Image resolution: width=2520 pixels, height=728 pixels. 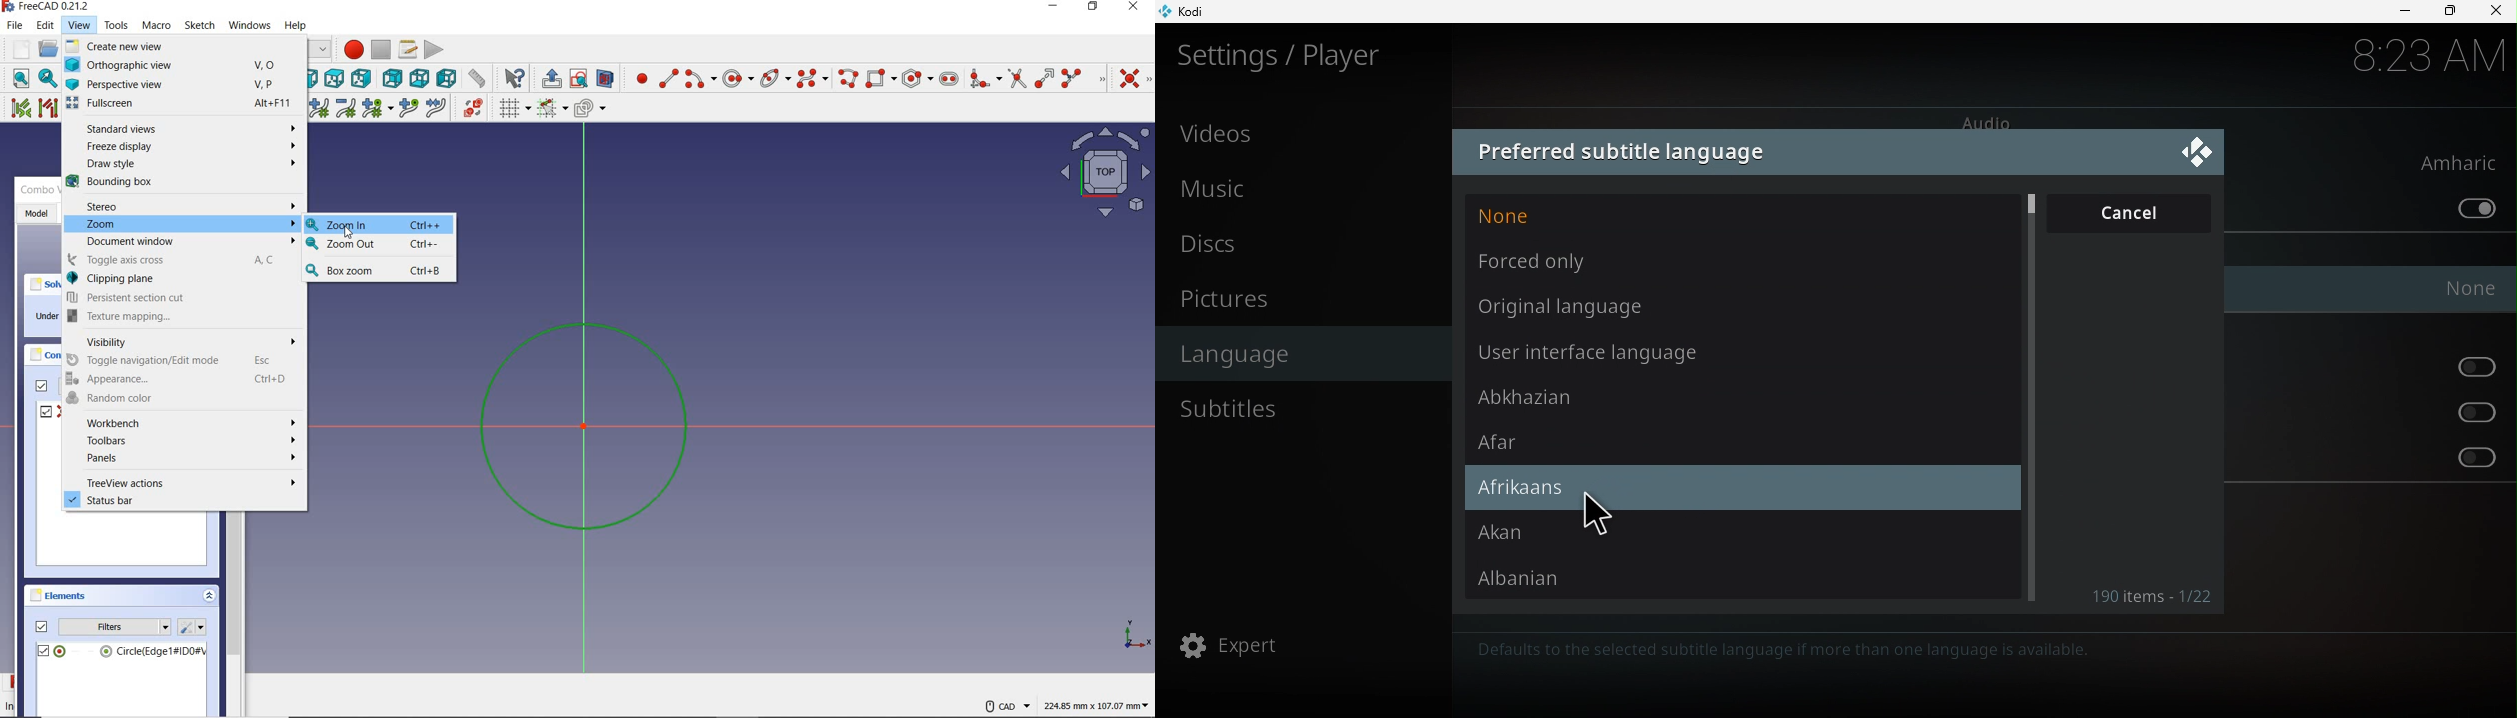 What do you see at coordinates (190, 223) in the screenshot?
I see `Zoom` at bounding box center [190, 223].